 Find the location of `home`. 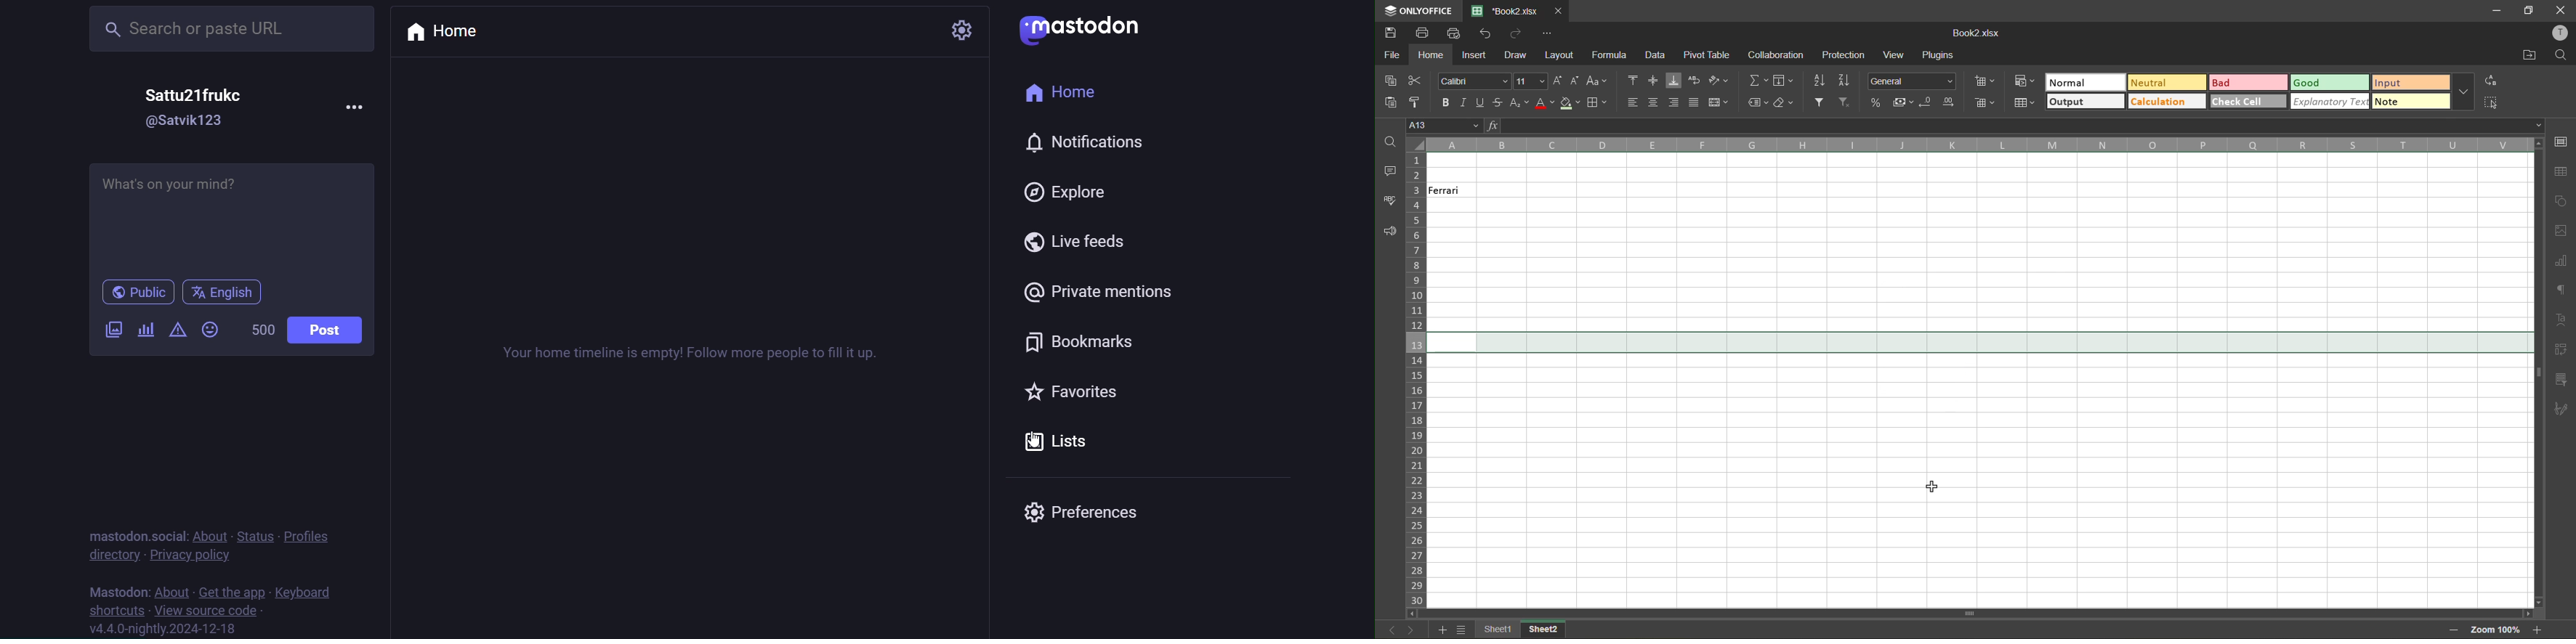

home is located at coordinates (449, 32).